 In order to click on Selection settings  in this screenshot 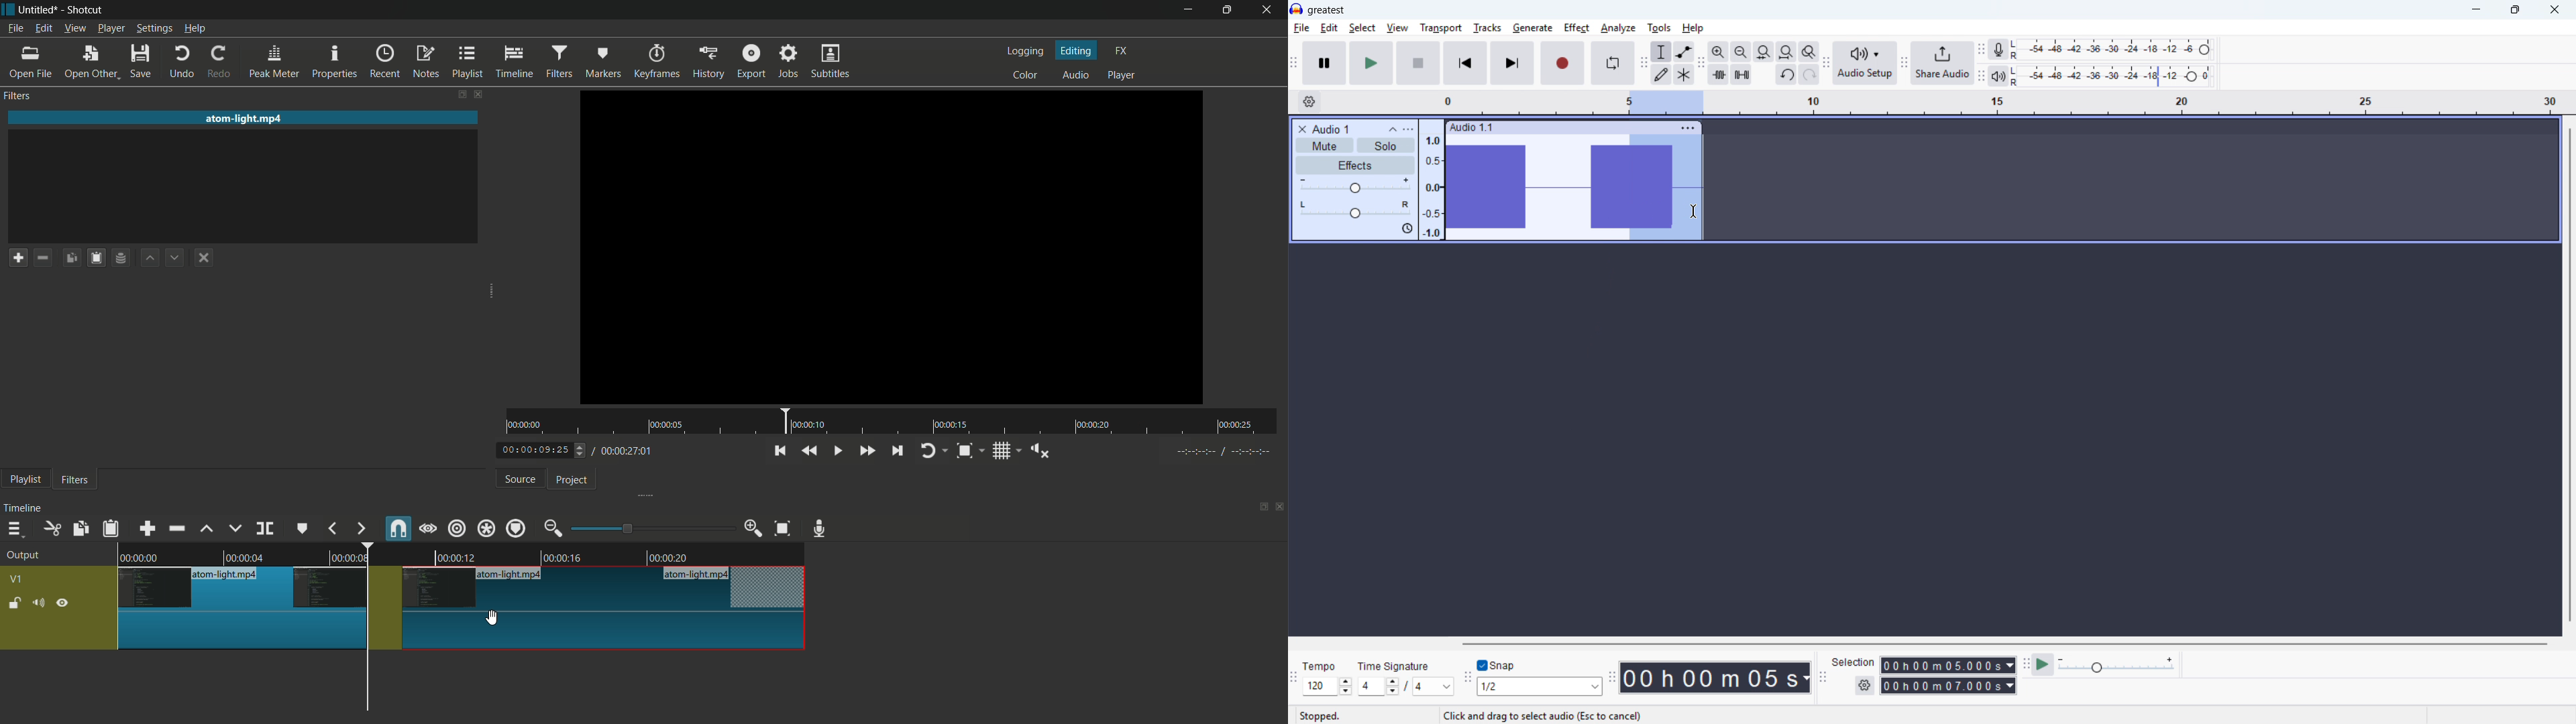, I will do `click(1866, 685)`.